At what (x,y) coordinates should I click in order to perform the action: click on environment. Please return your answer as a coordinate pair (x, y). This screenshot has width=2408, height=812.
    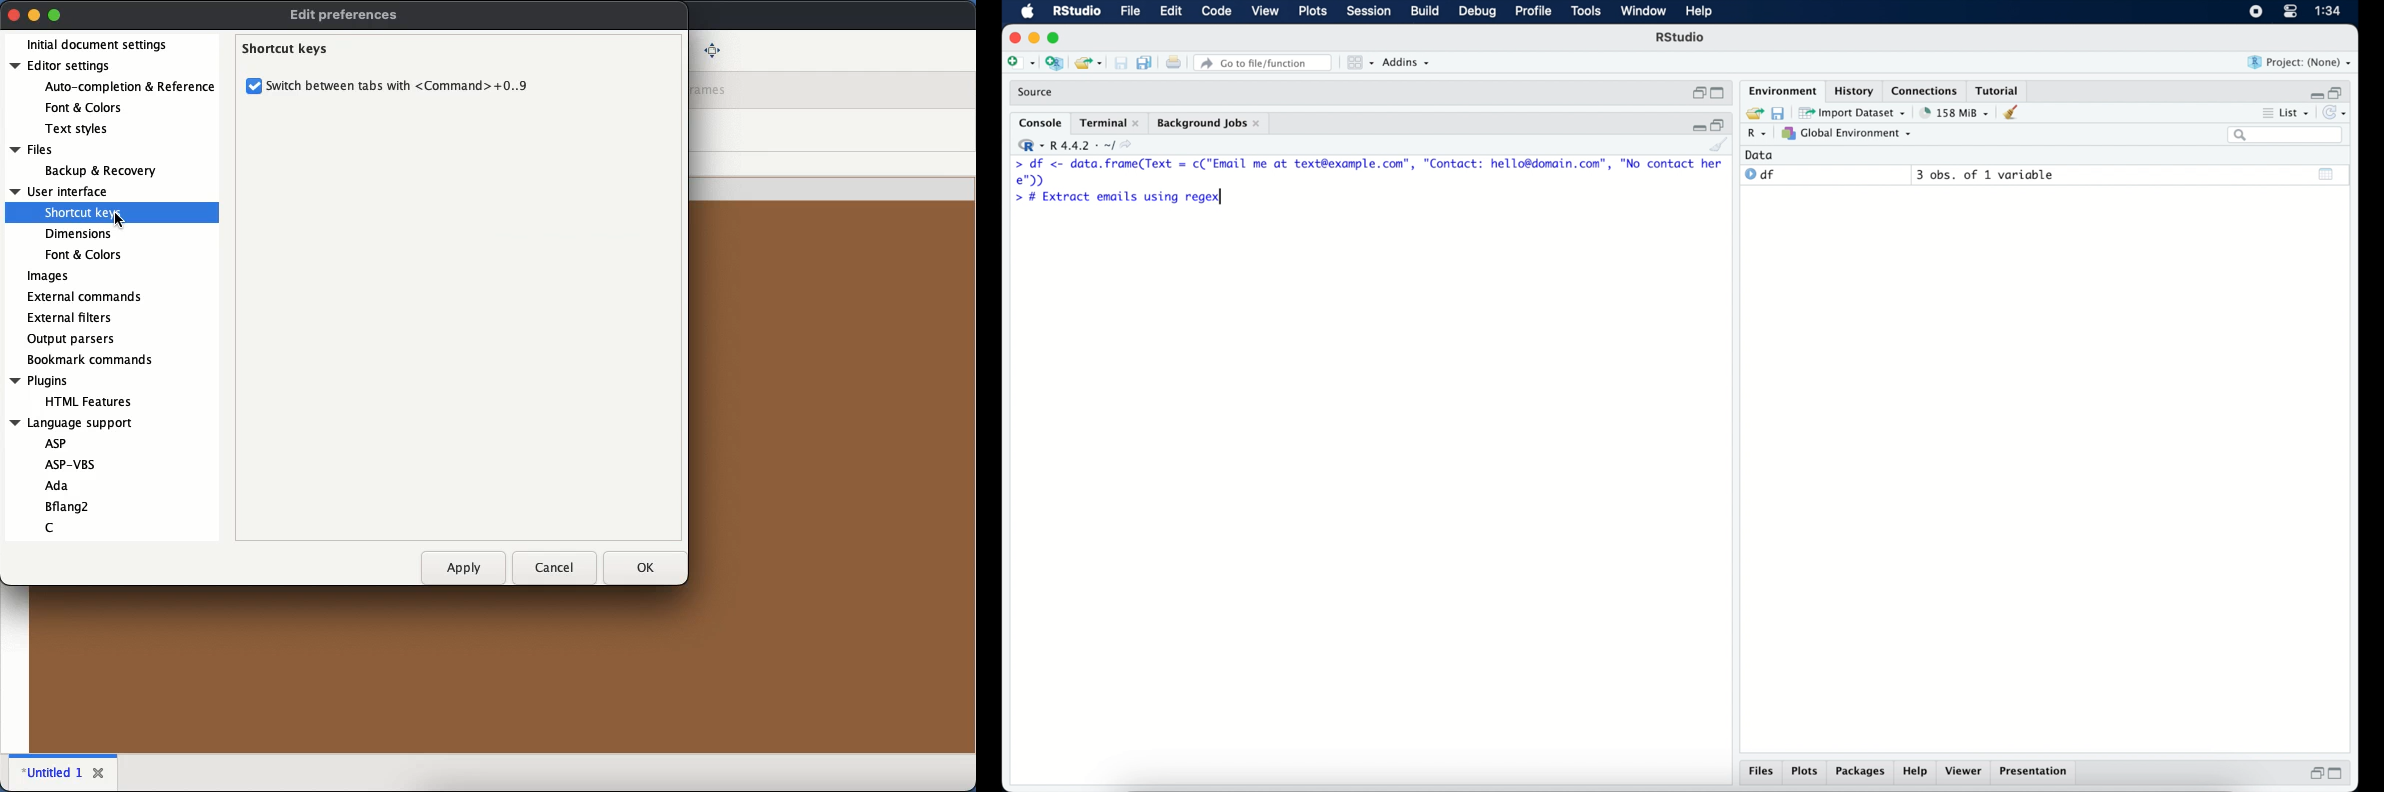
    Looking at the image, I should click on (1781, 90).